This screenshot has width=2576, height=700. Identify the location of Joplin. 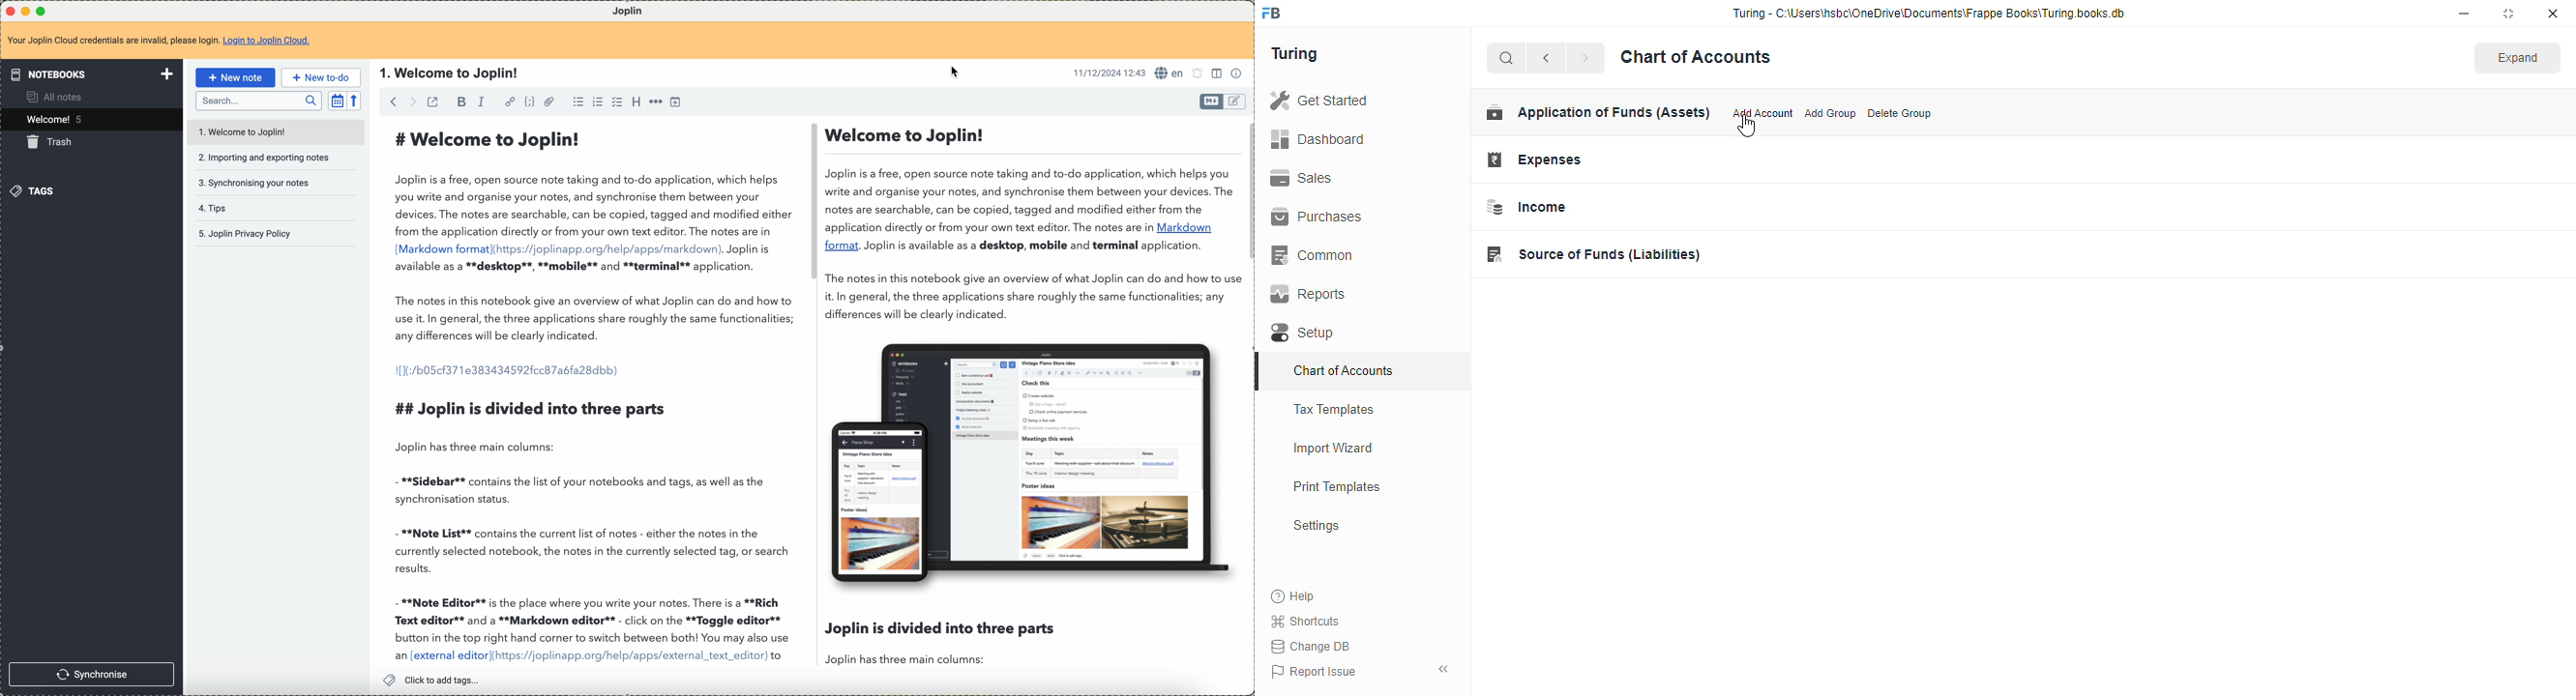
(635, 10).